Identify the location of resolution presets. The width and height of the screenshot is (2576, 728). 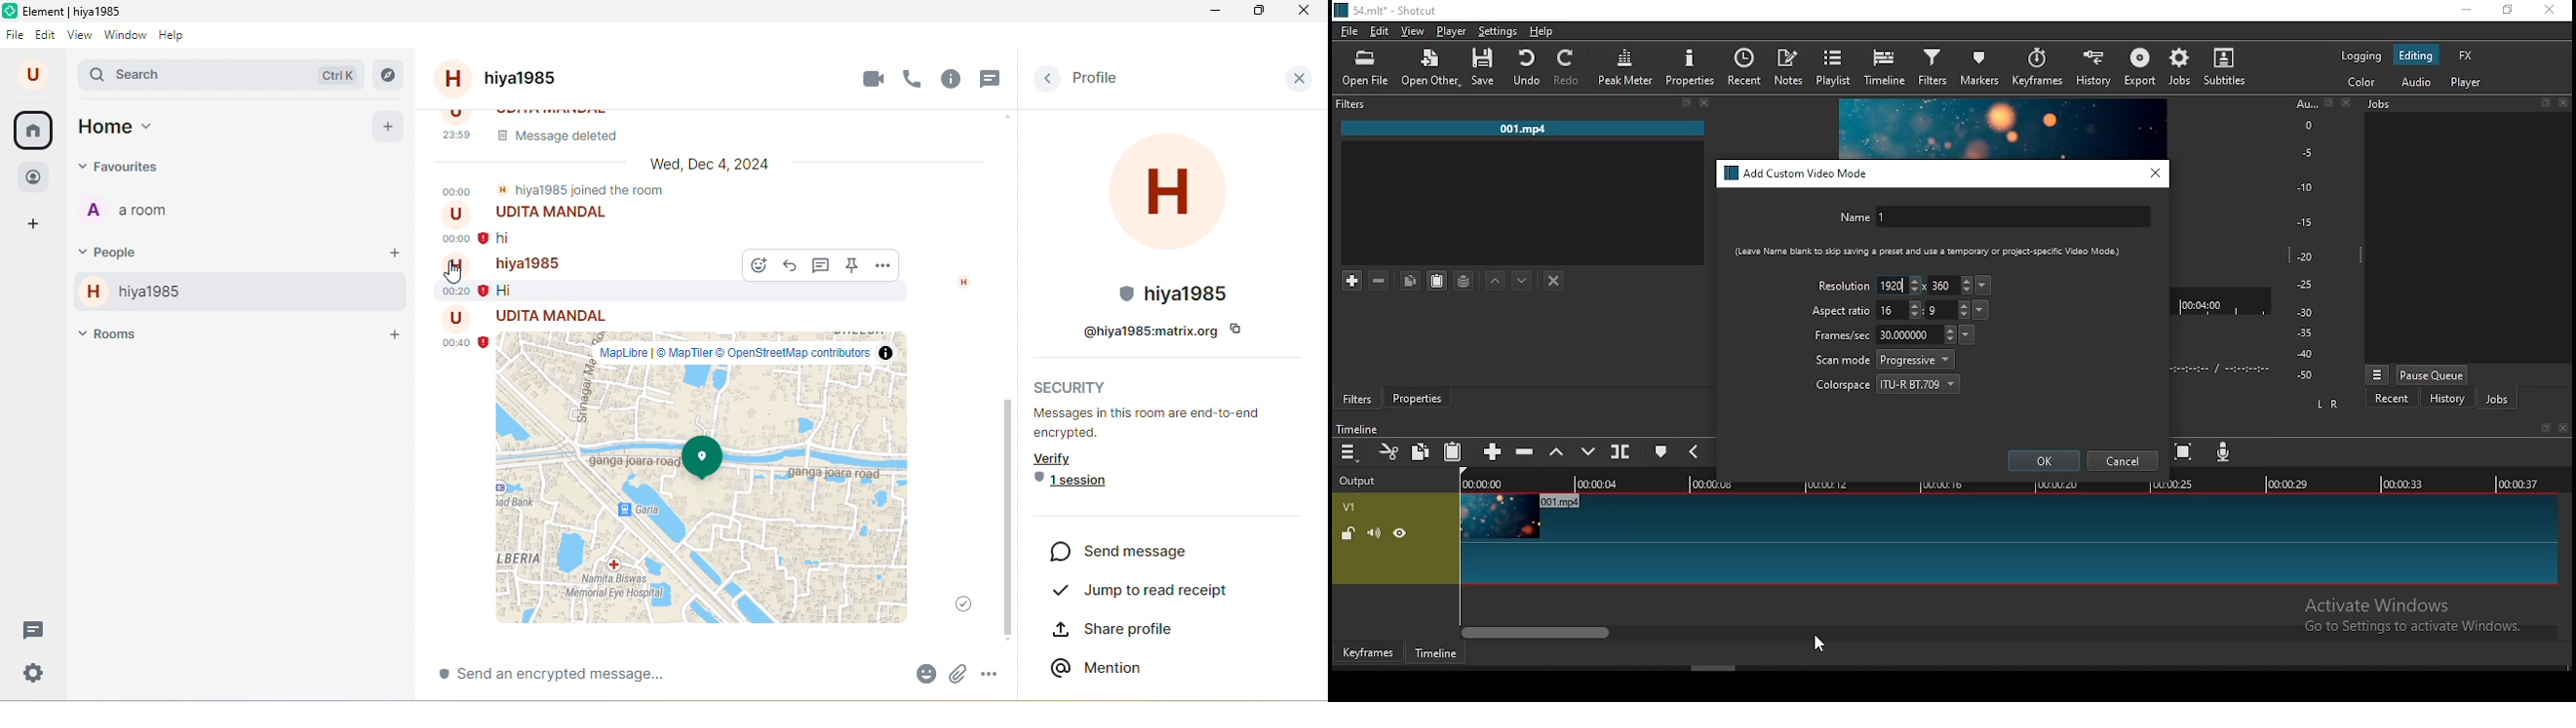
(1985, 286).